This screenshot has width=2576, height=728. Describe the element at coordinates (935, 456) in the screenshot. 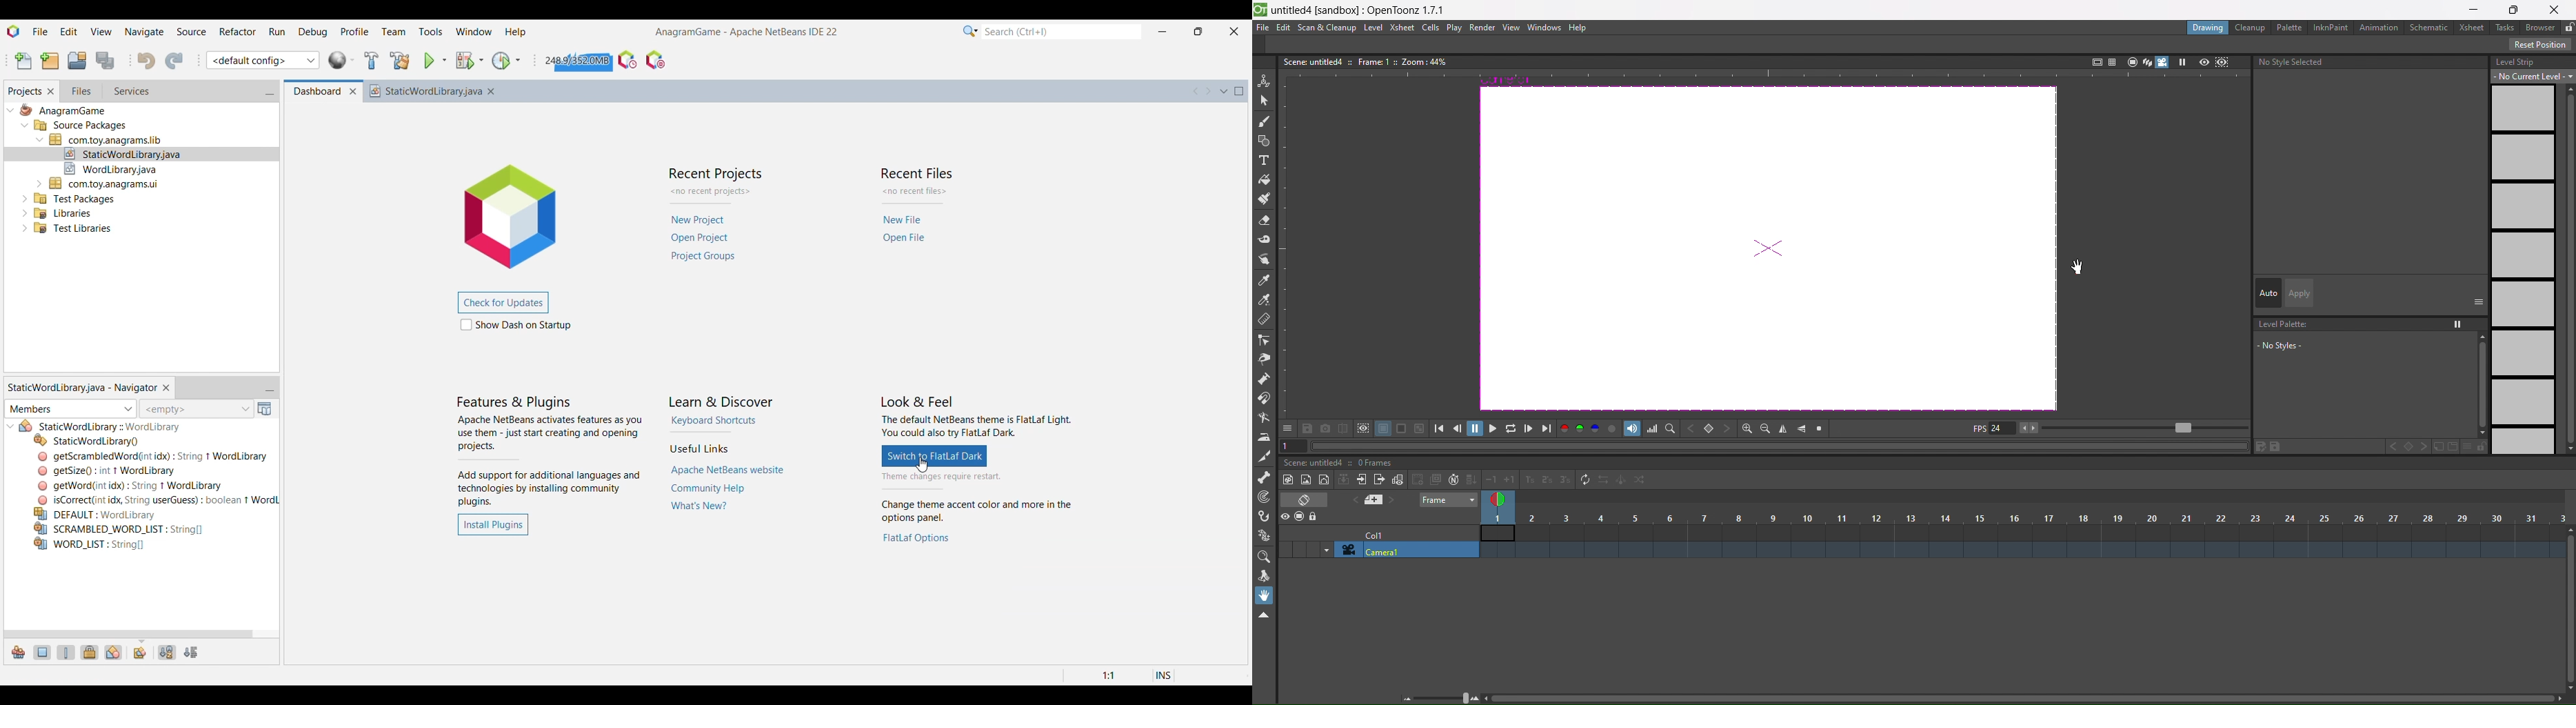

I see `Click to switch to dark mode` at that location.